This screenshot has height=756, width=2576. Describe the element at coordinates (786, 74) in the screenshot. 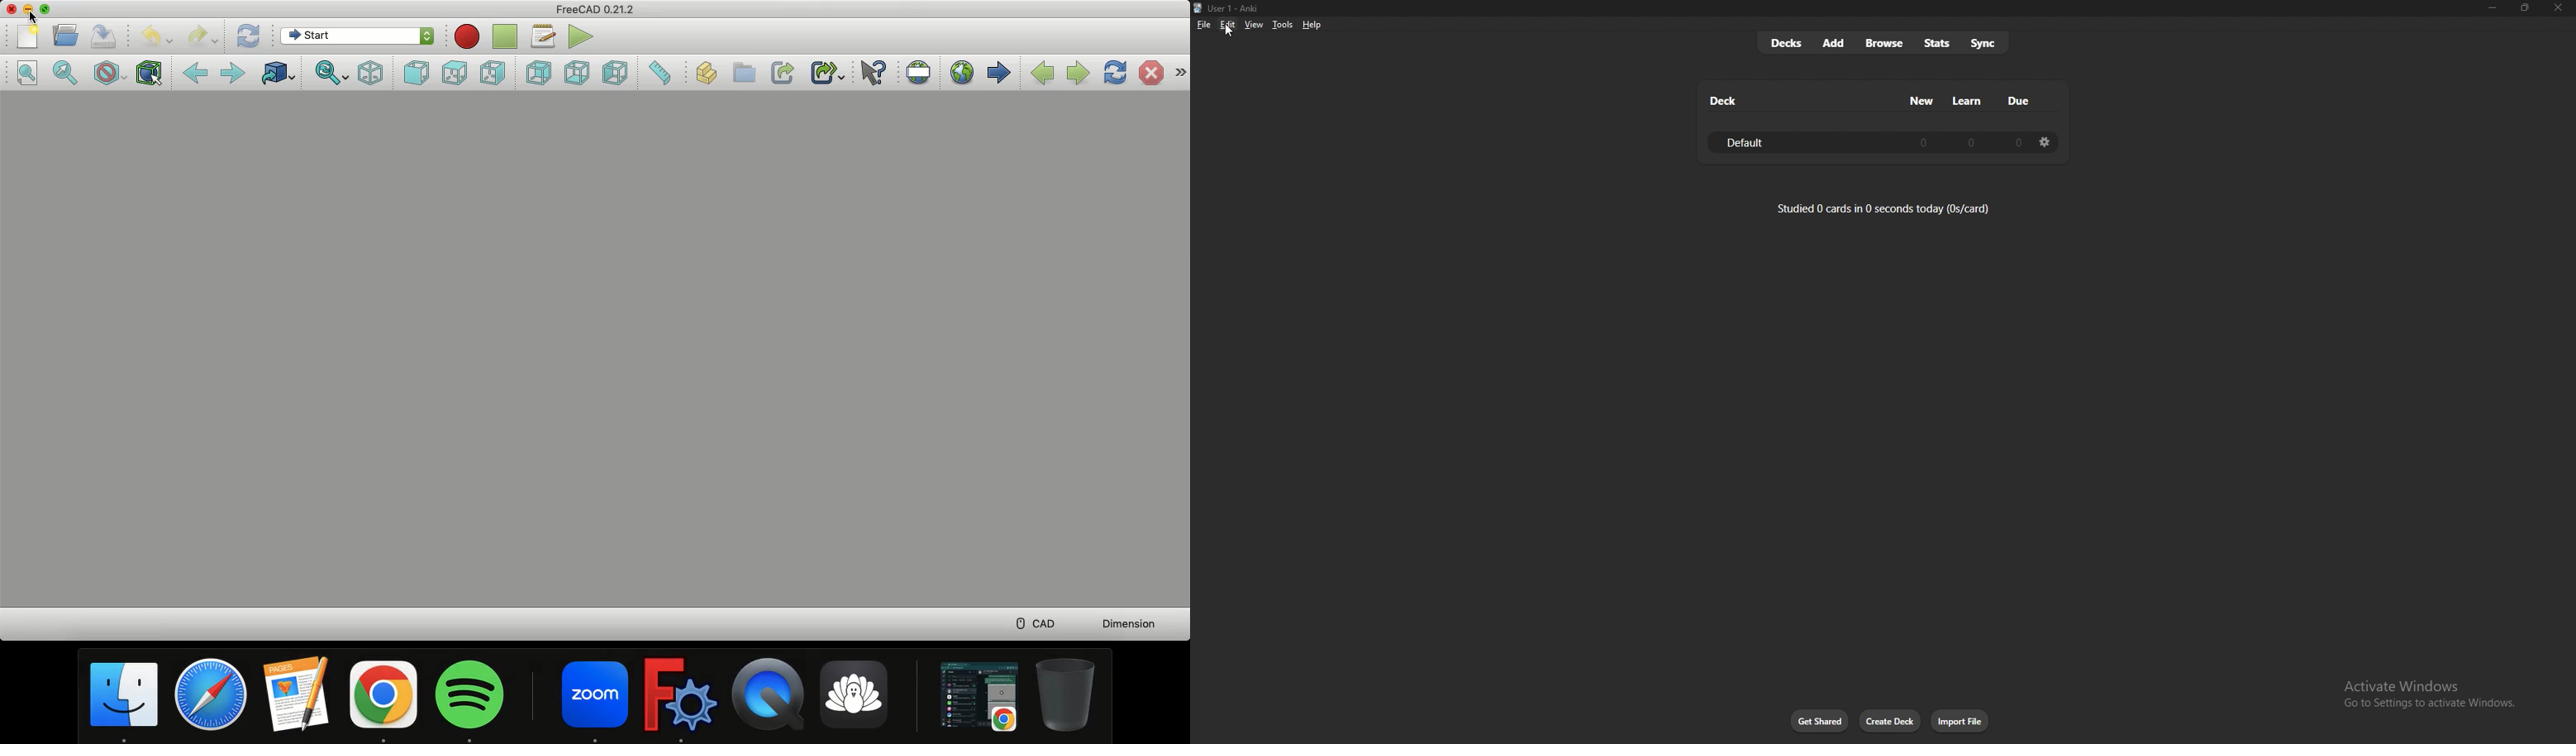

I see `Make link` at that location.